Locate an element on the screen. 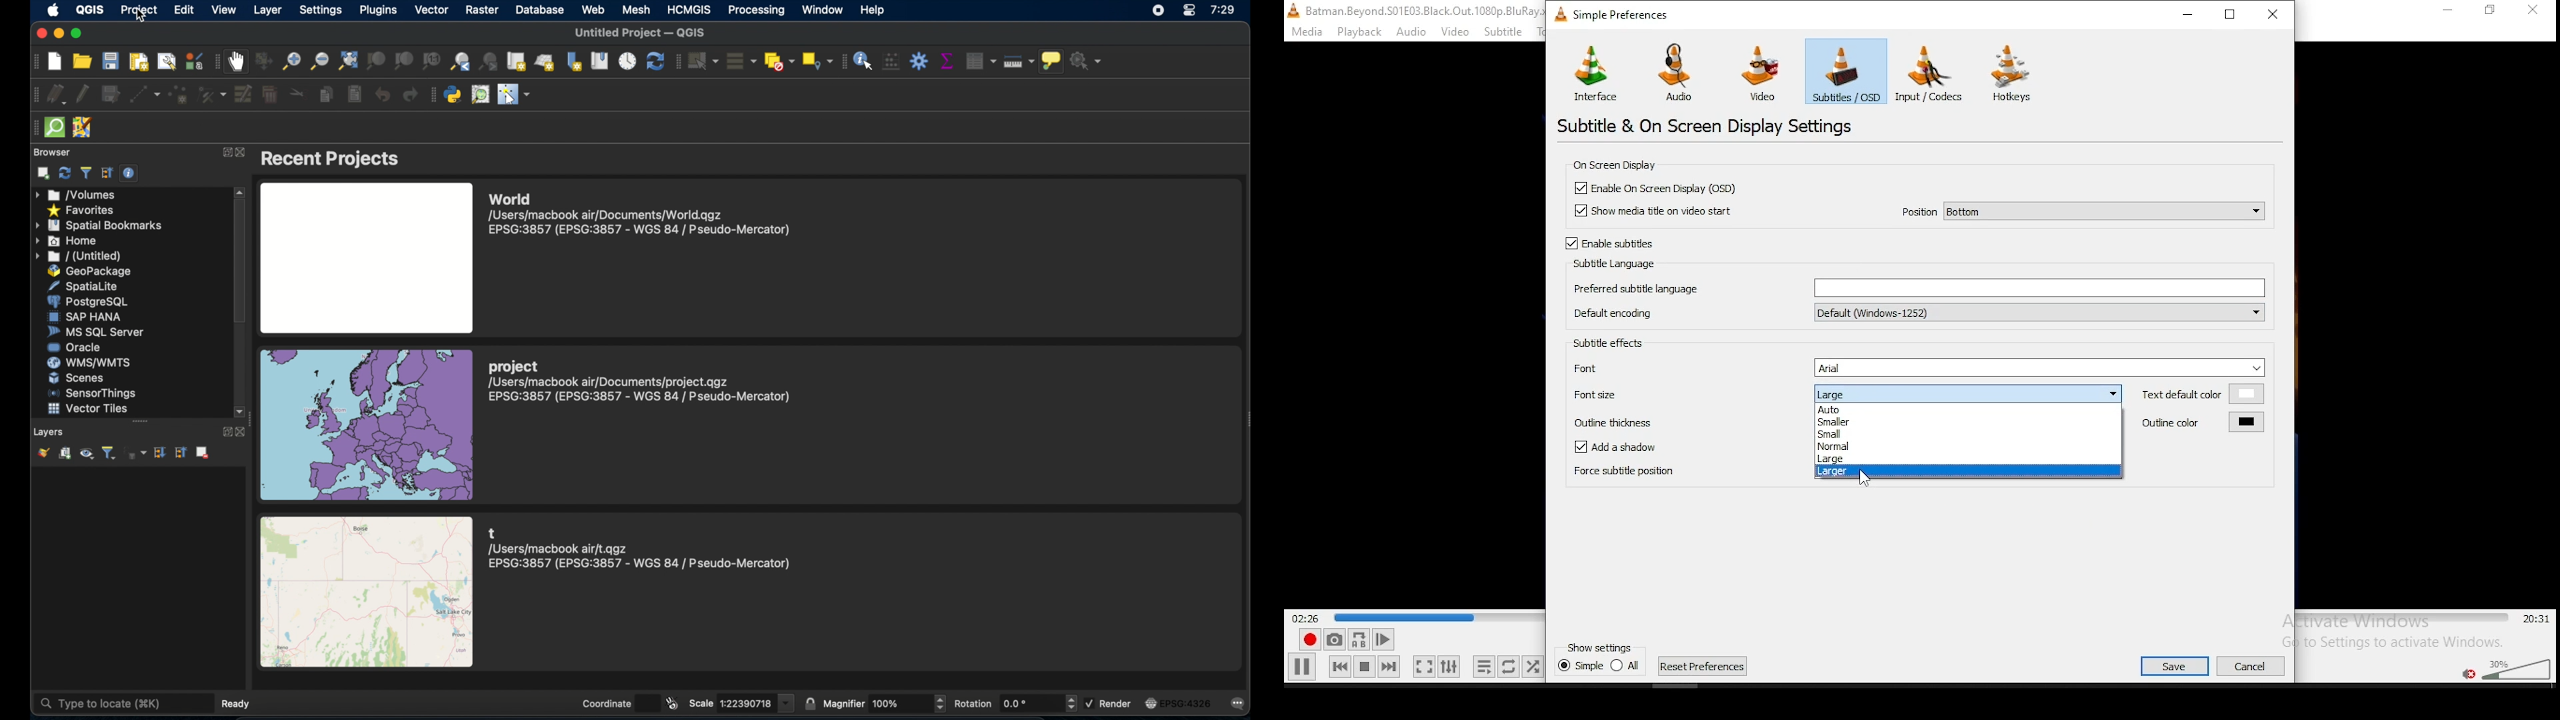 This screenshot has height=728, width=2576. play/pause is located at coordinates (1301, 667).